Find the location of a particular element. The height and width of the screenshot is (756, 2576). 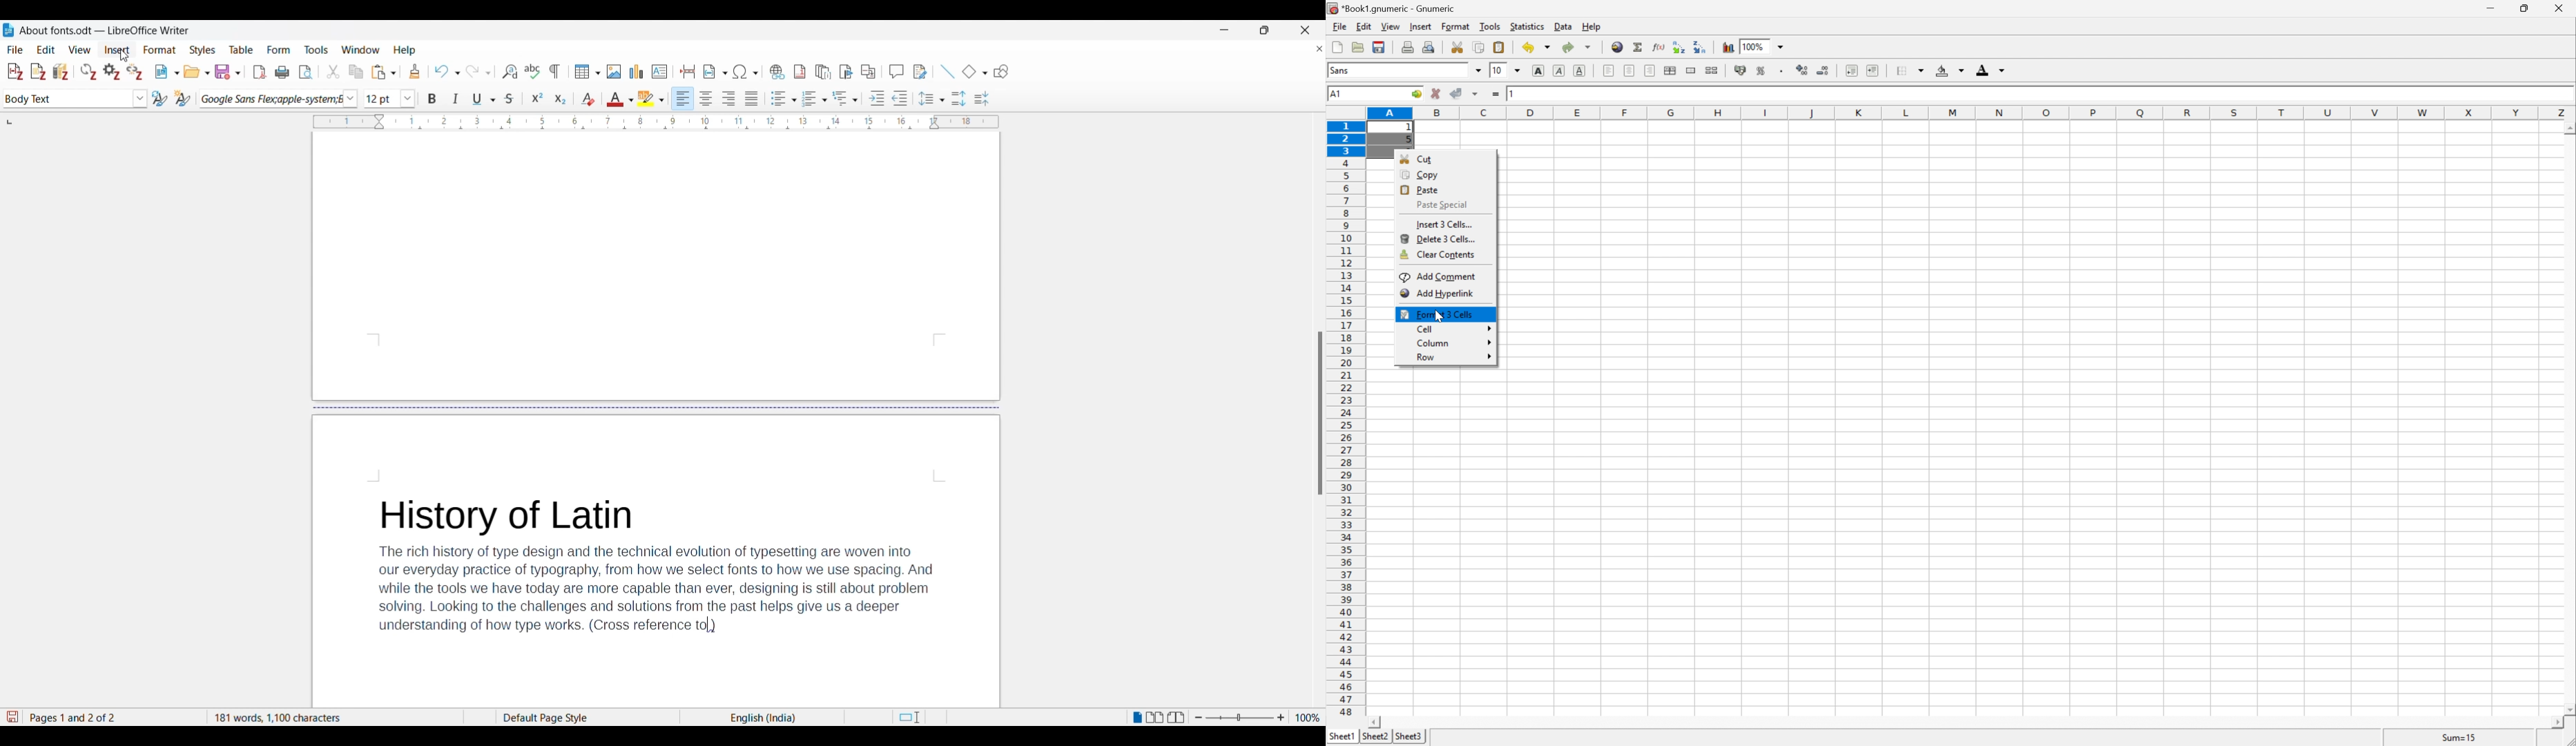

Add/Edit bibliography is located at coordinates (61, 72).